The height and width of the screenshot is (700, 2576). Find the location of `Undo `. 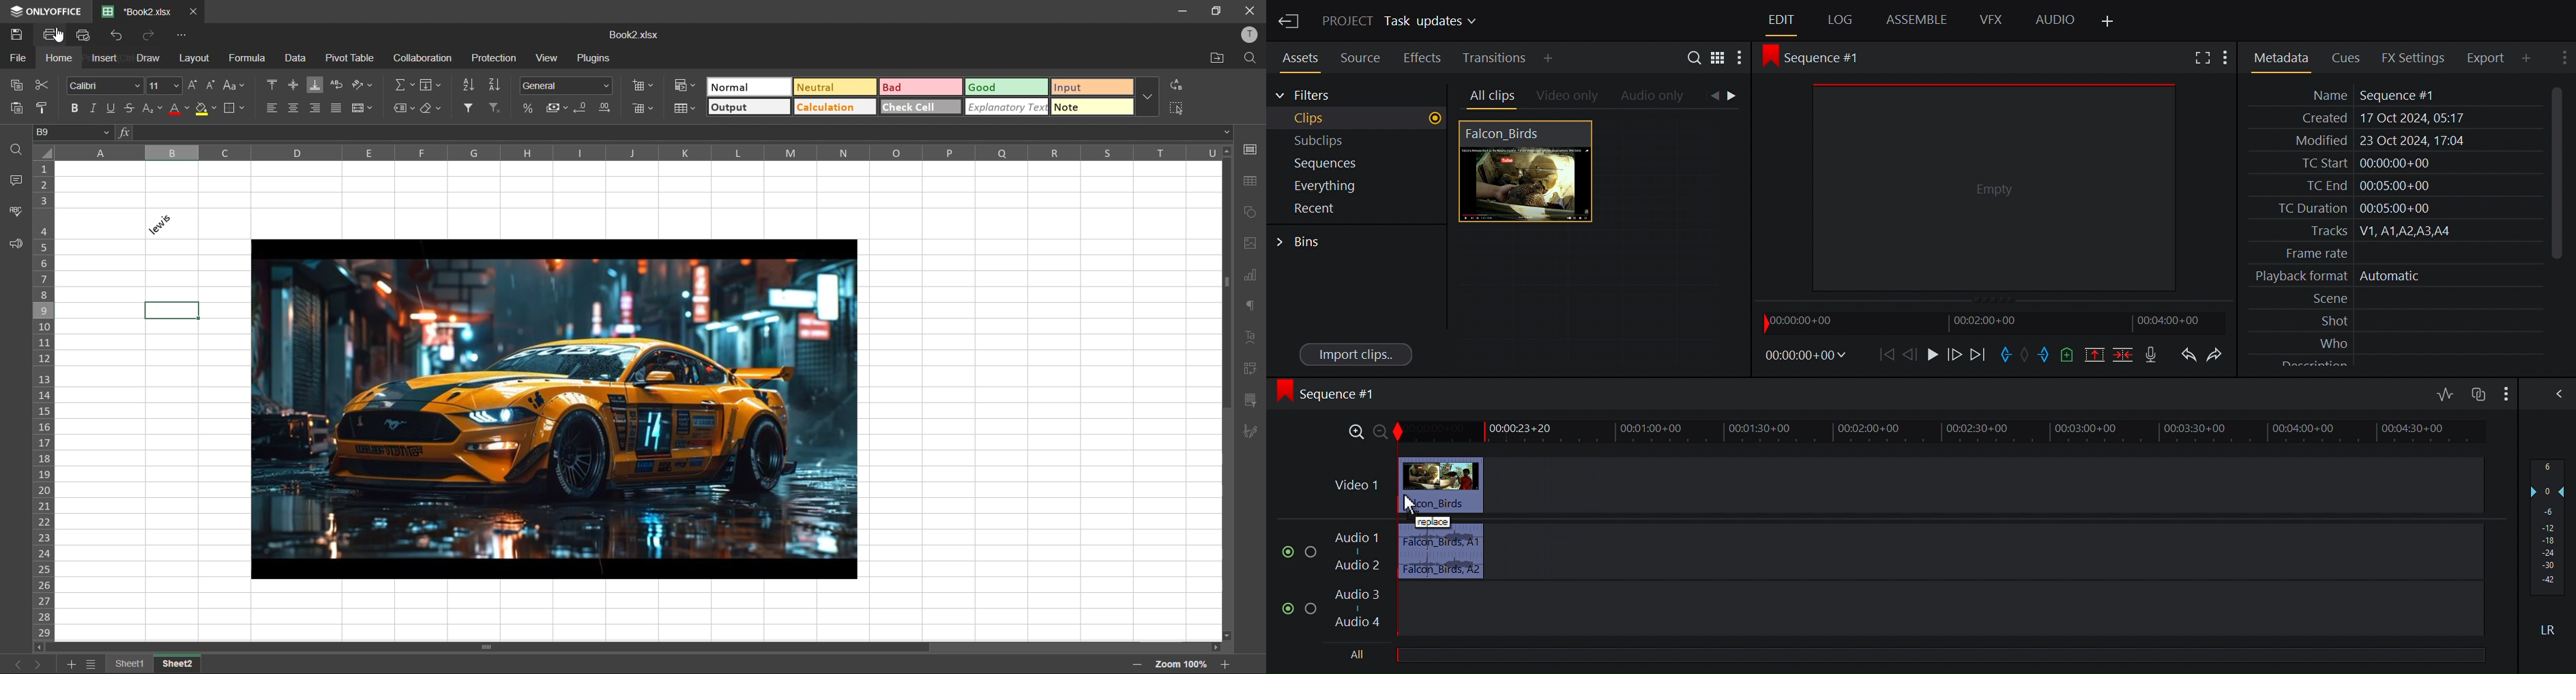

Undo  is located at coordinates (2189, 355).